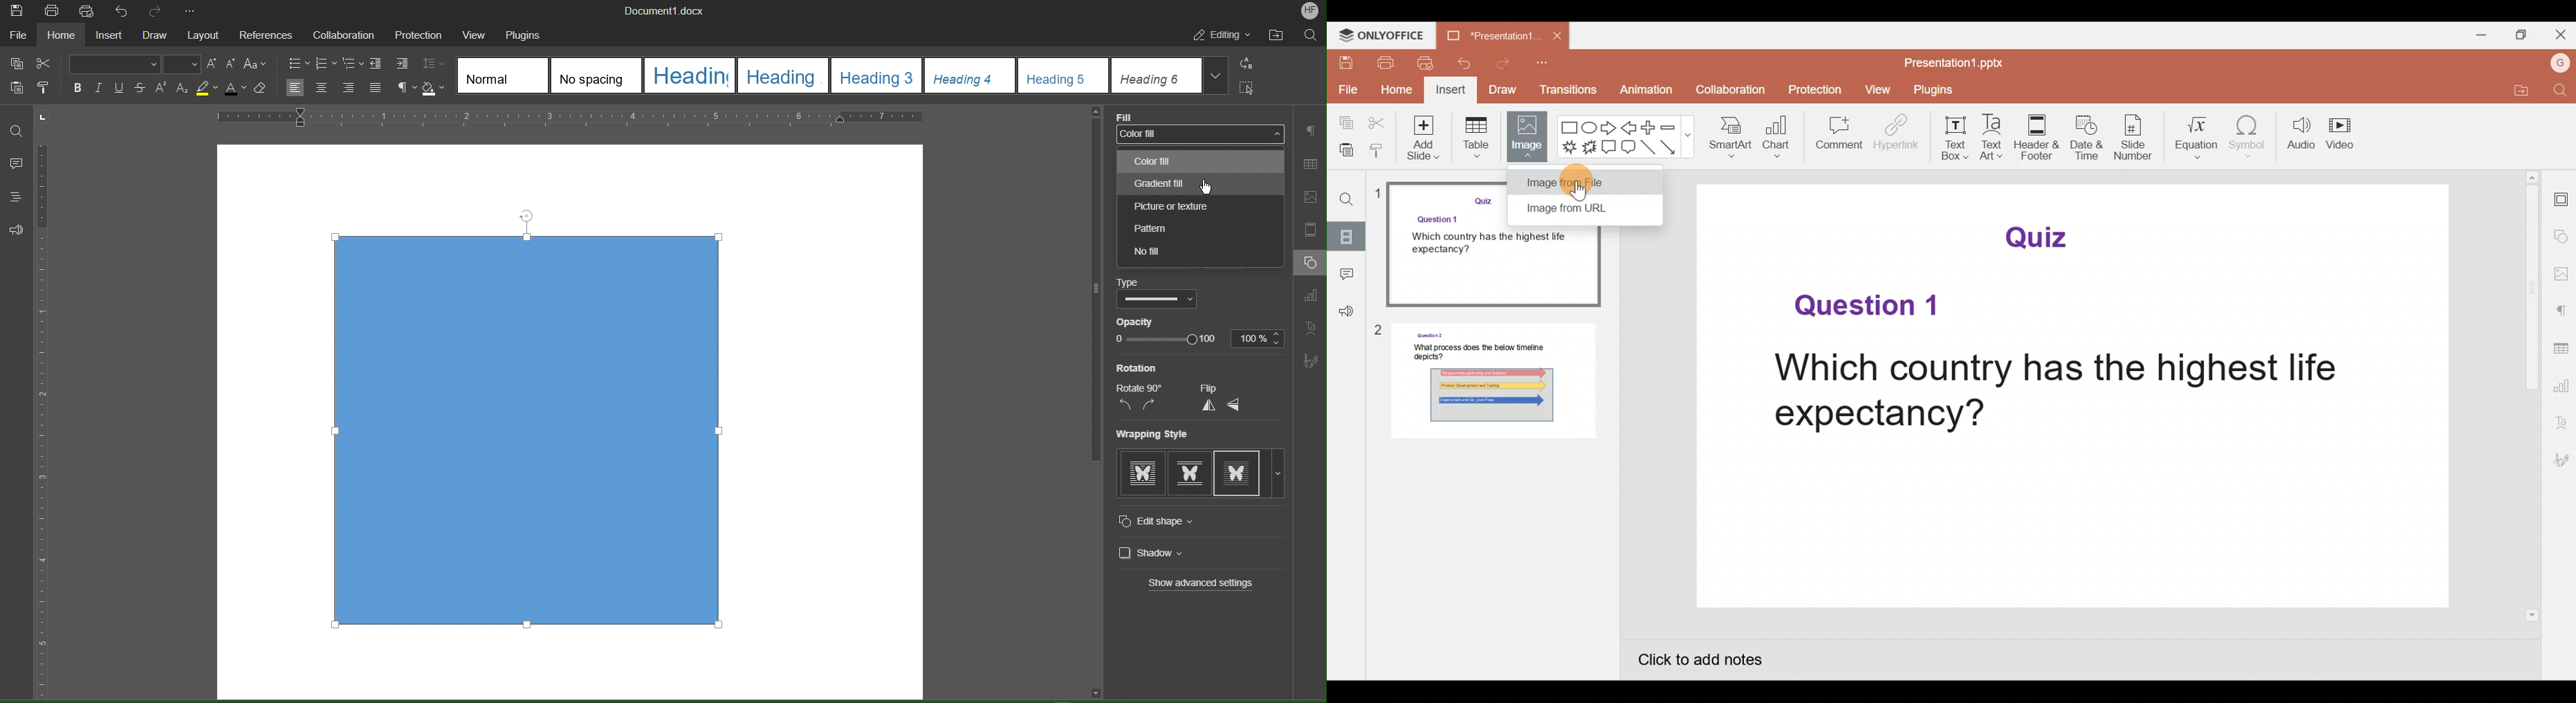 This screenshot has width=2576, height=728. What do you see at coordinates (406, 89) in the screenshot?
I see `Non-Printing Characters` at bounding box center [406, 89].